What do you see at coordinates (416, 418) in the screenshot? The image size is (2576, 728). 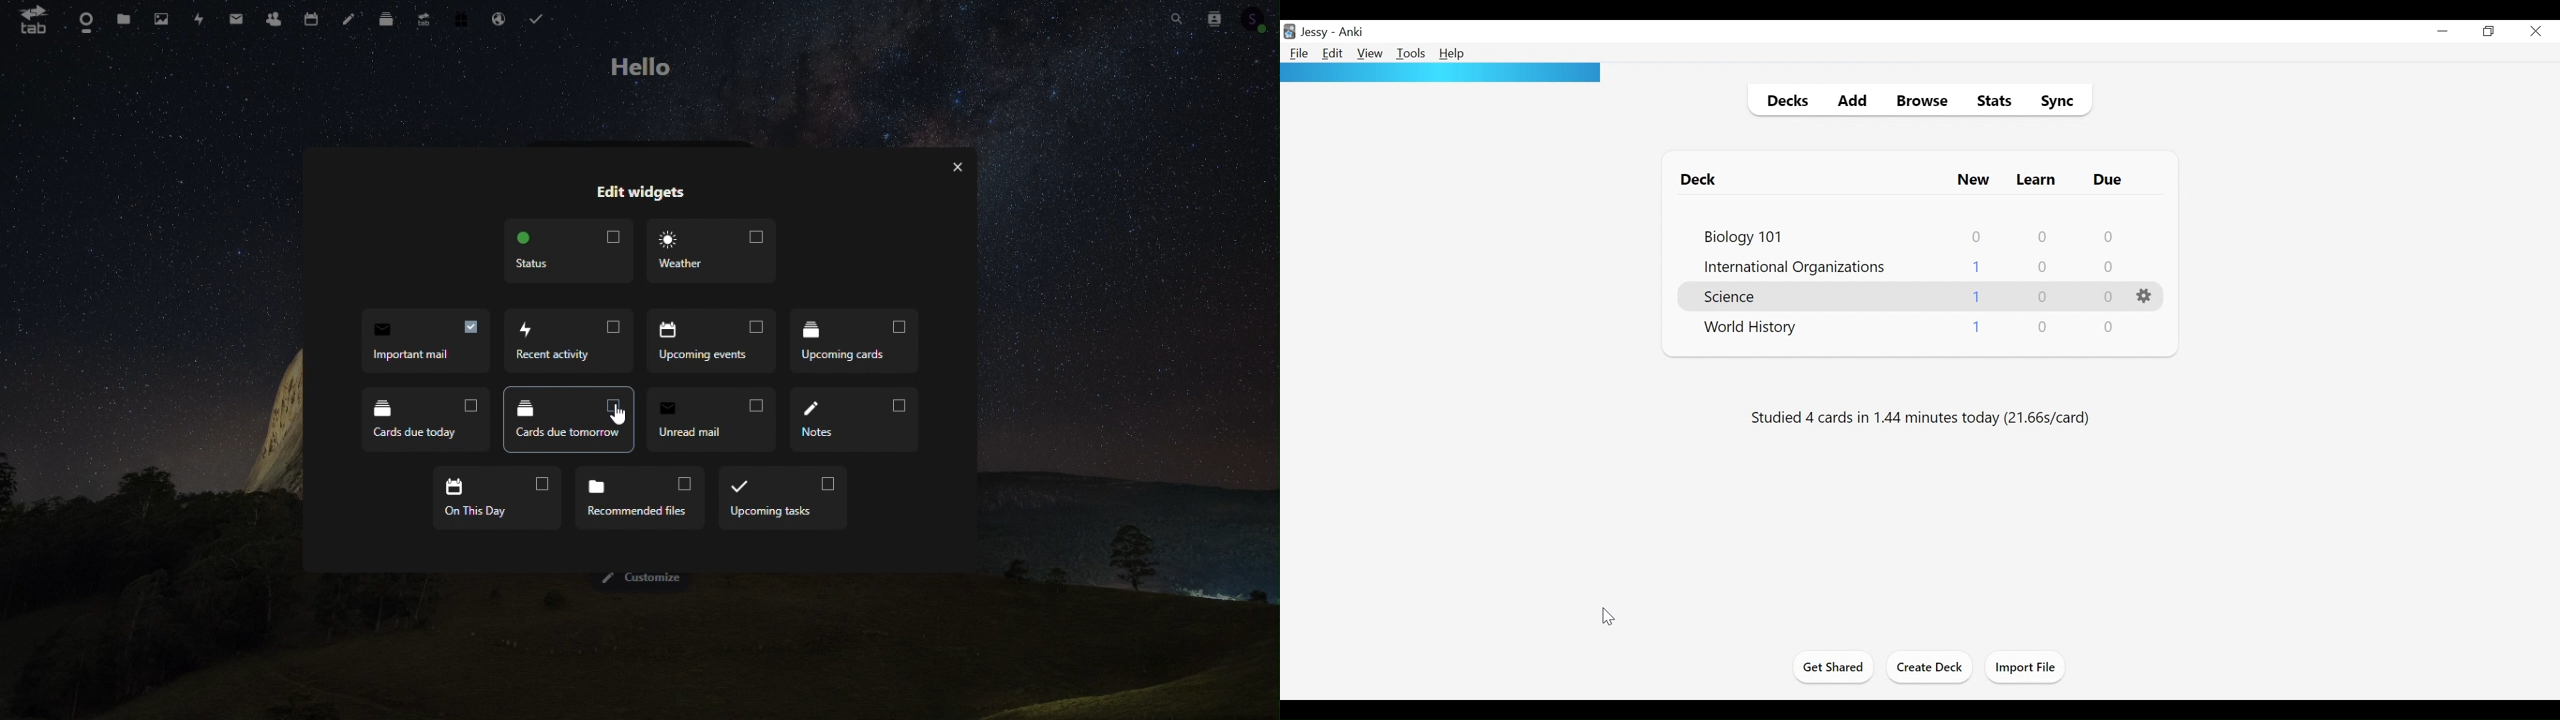 I see `cards due today` at bounding box center [416, 418].